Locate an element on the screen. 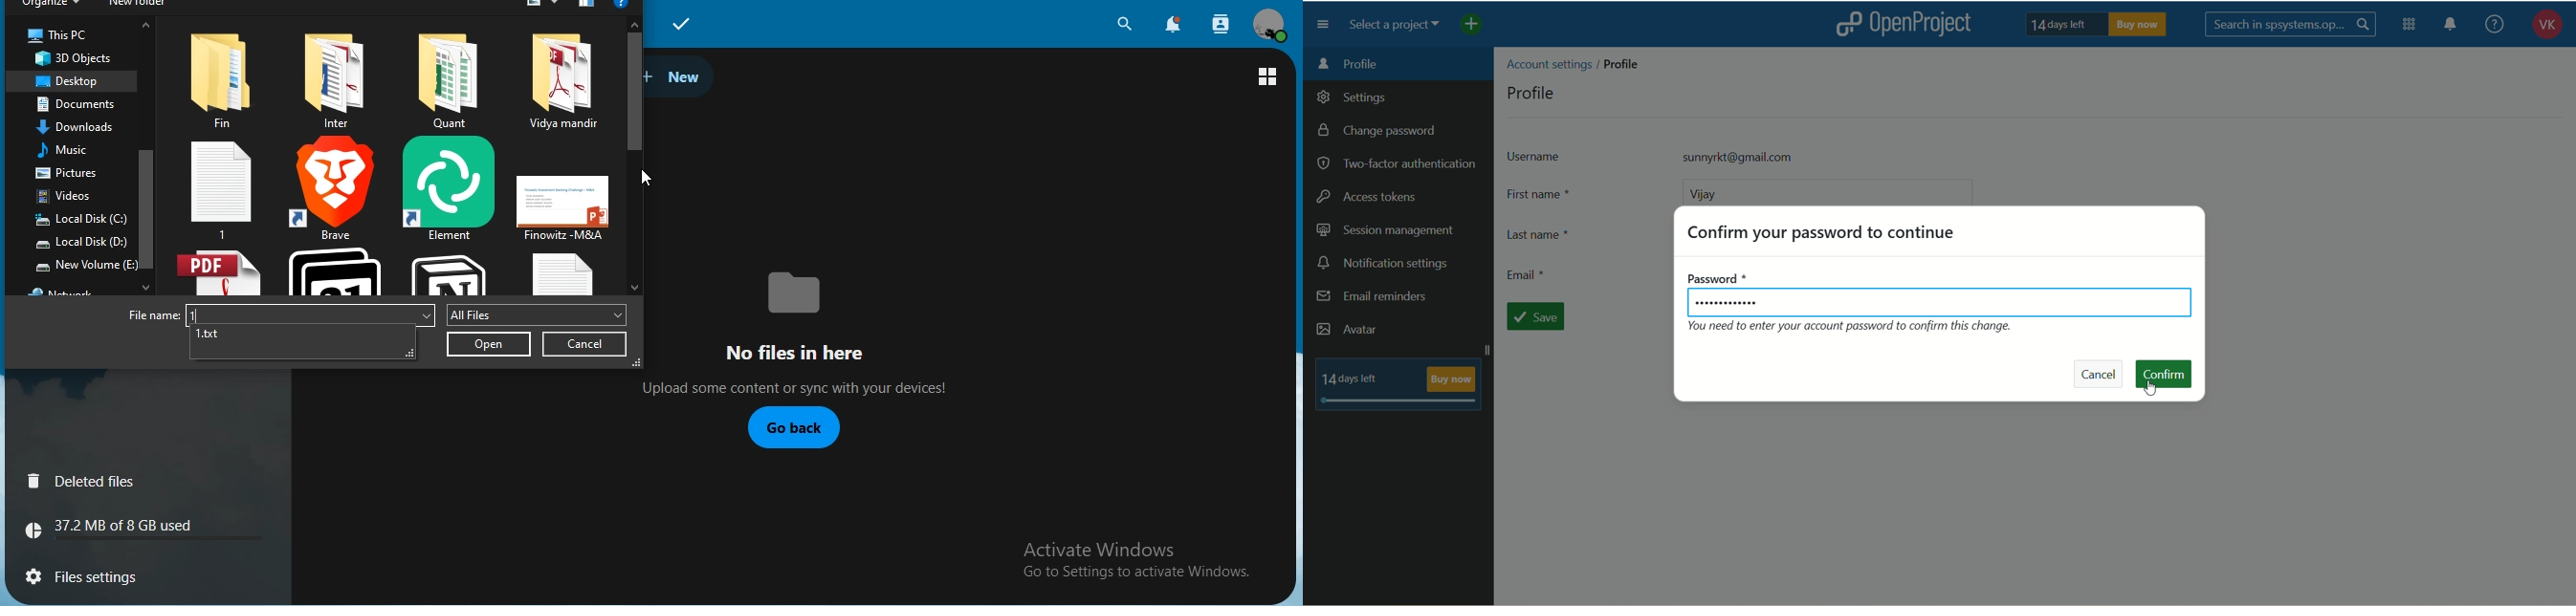  add project is located at coordinates (1481, 27).